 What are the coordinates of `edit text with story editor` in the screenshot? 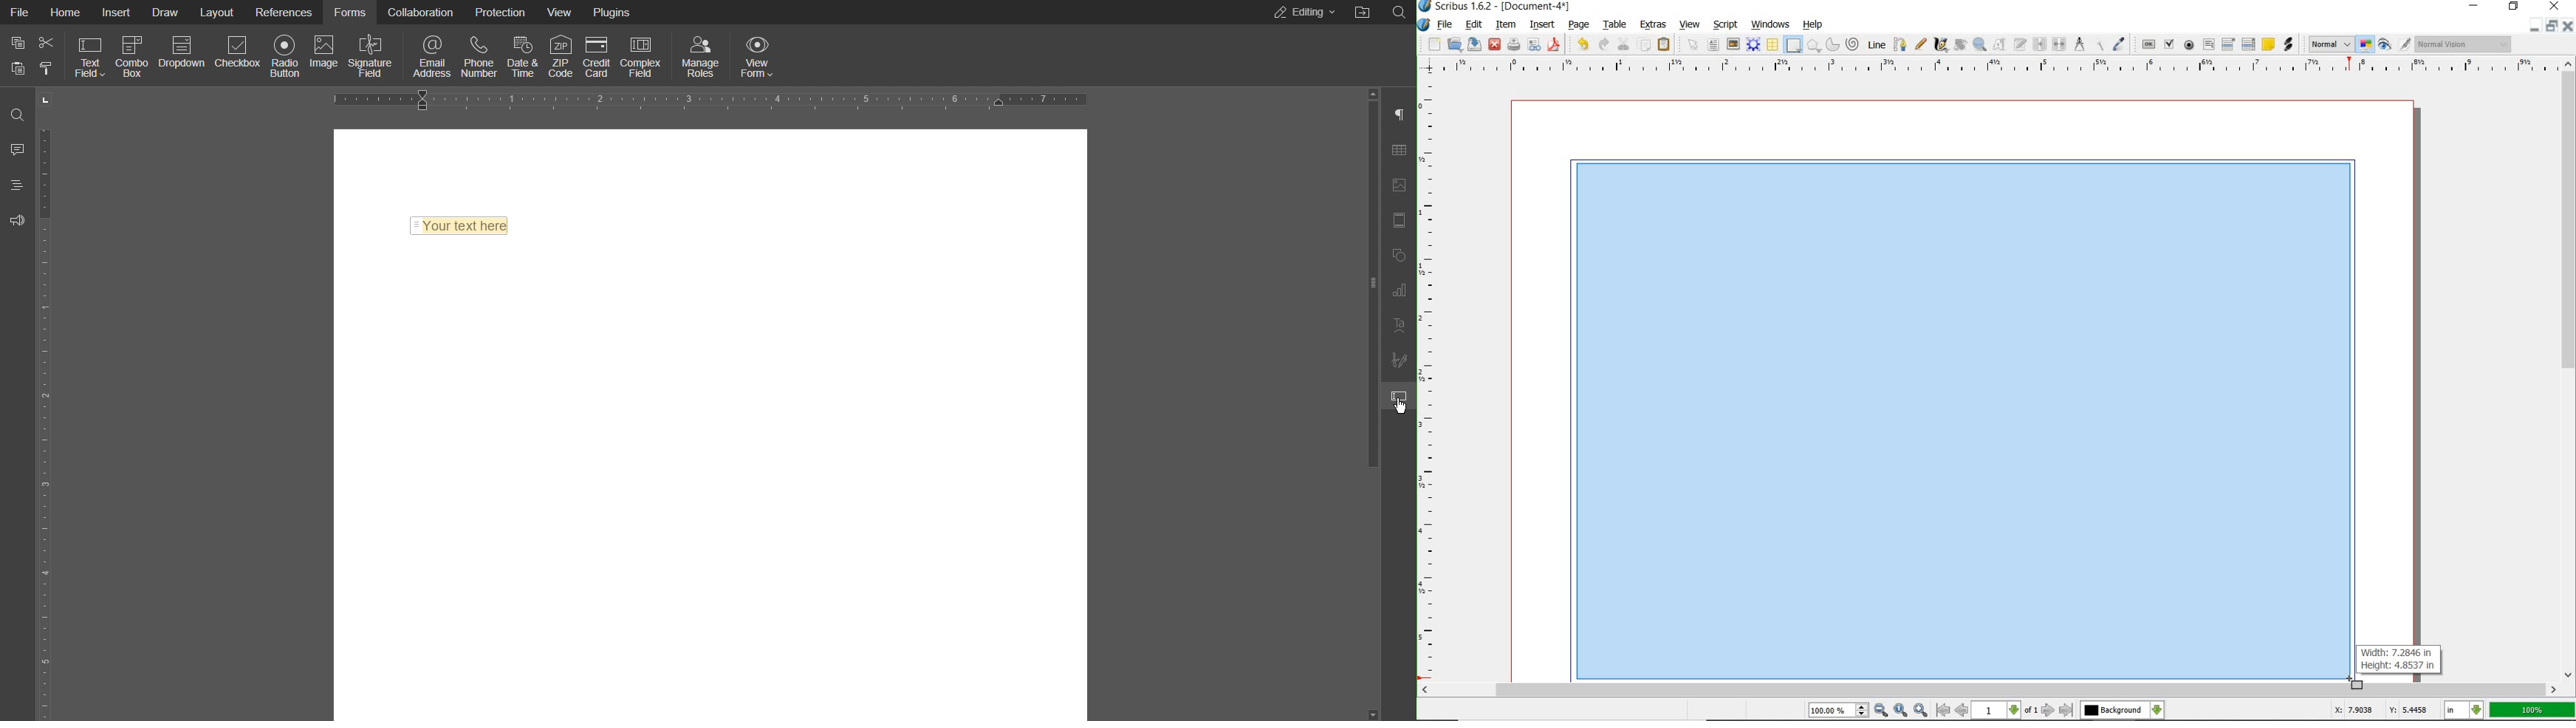 It's located at (2019, 45).